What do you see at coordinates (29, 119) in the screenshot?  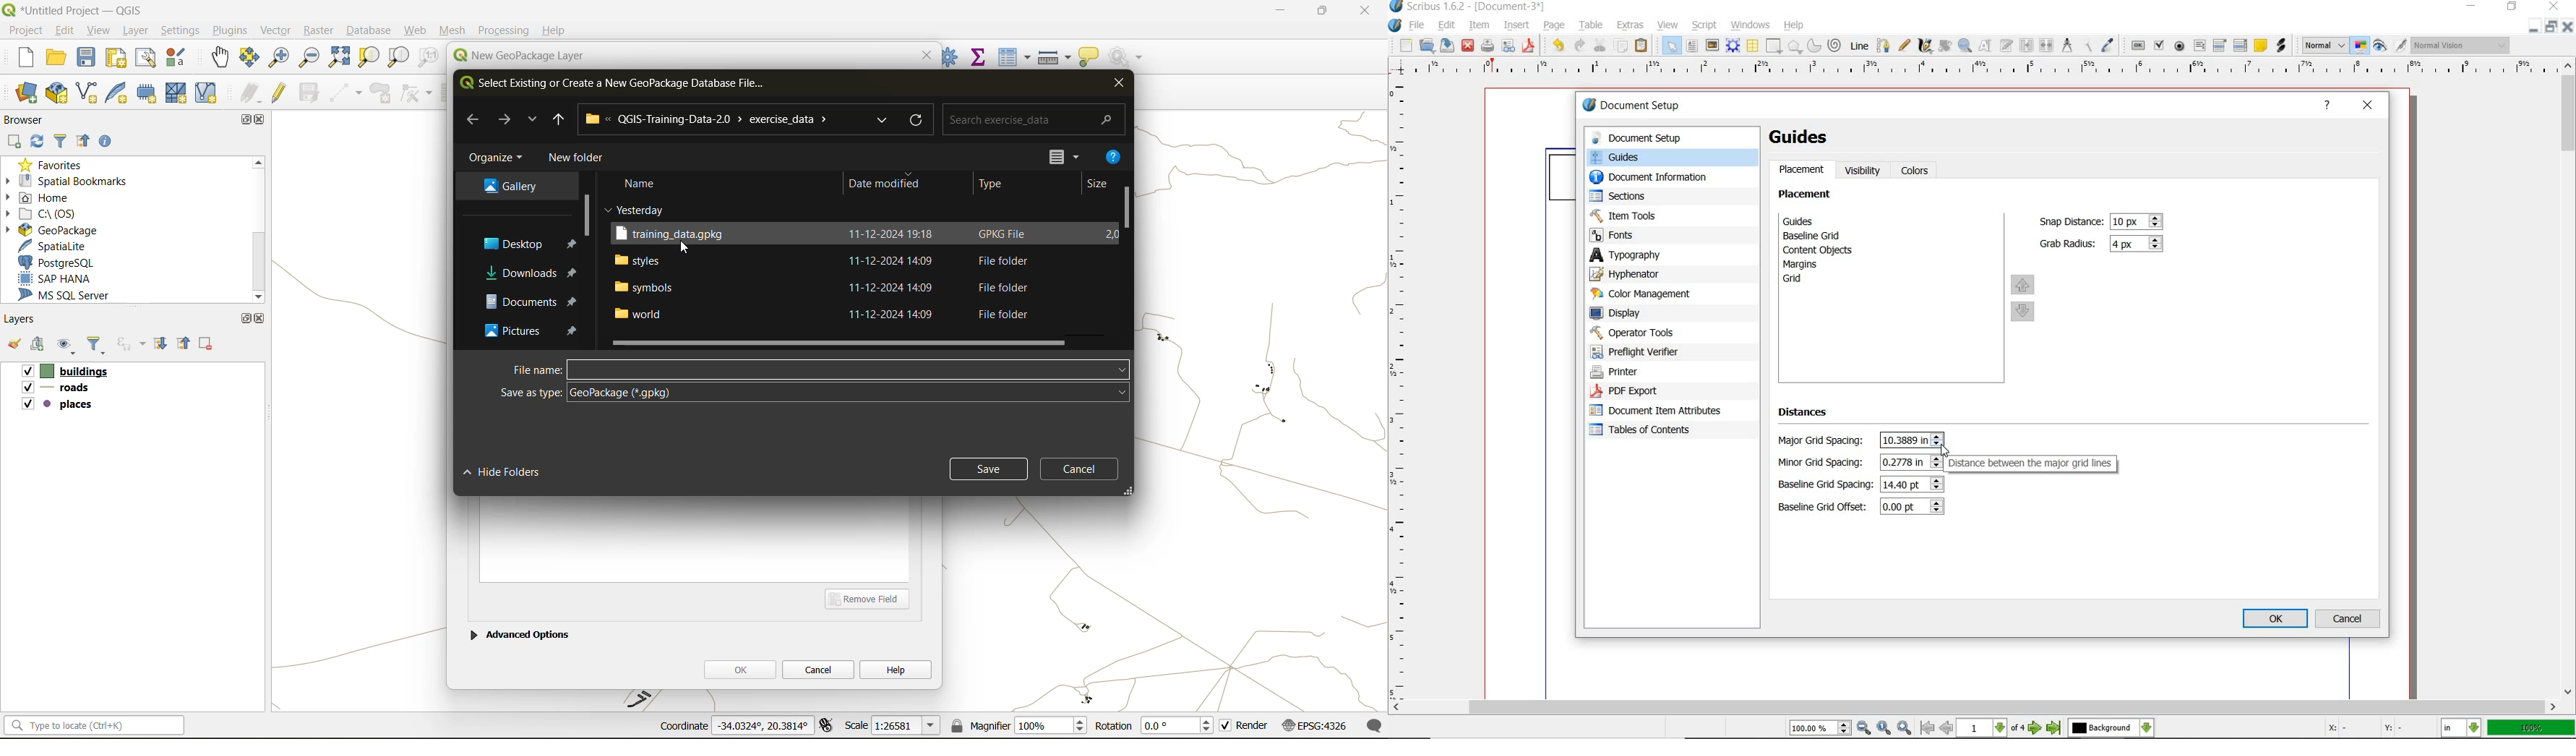 I see `browser` at bounding box center [29, 119].